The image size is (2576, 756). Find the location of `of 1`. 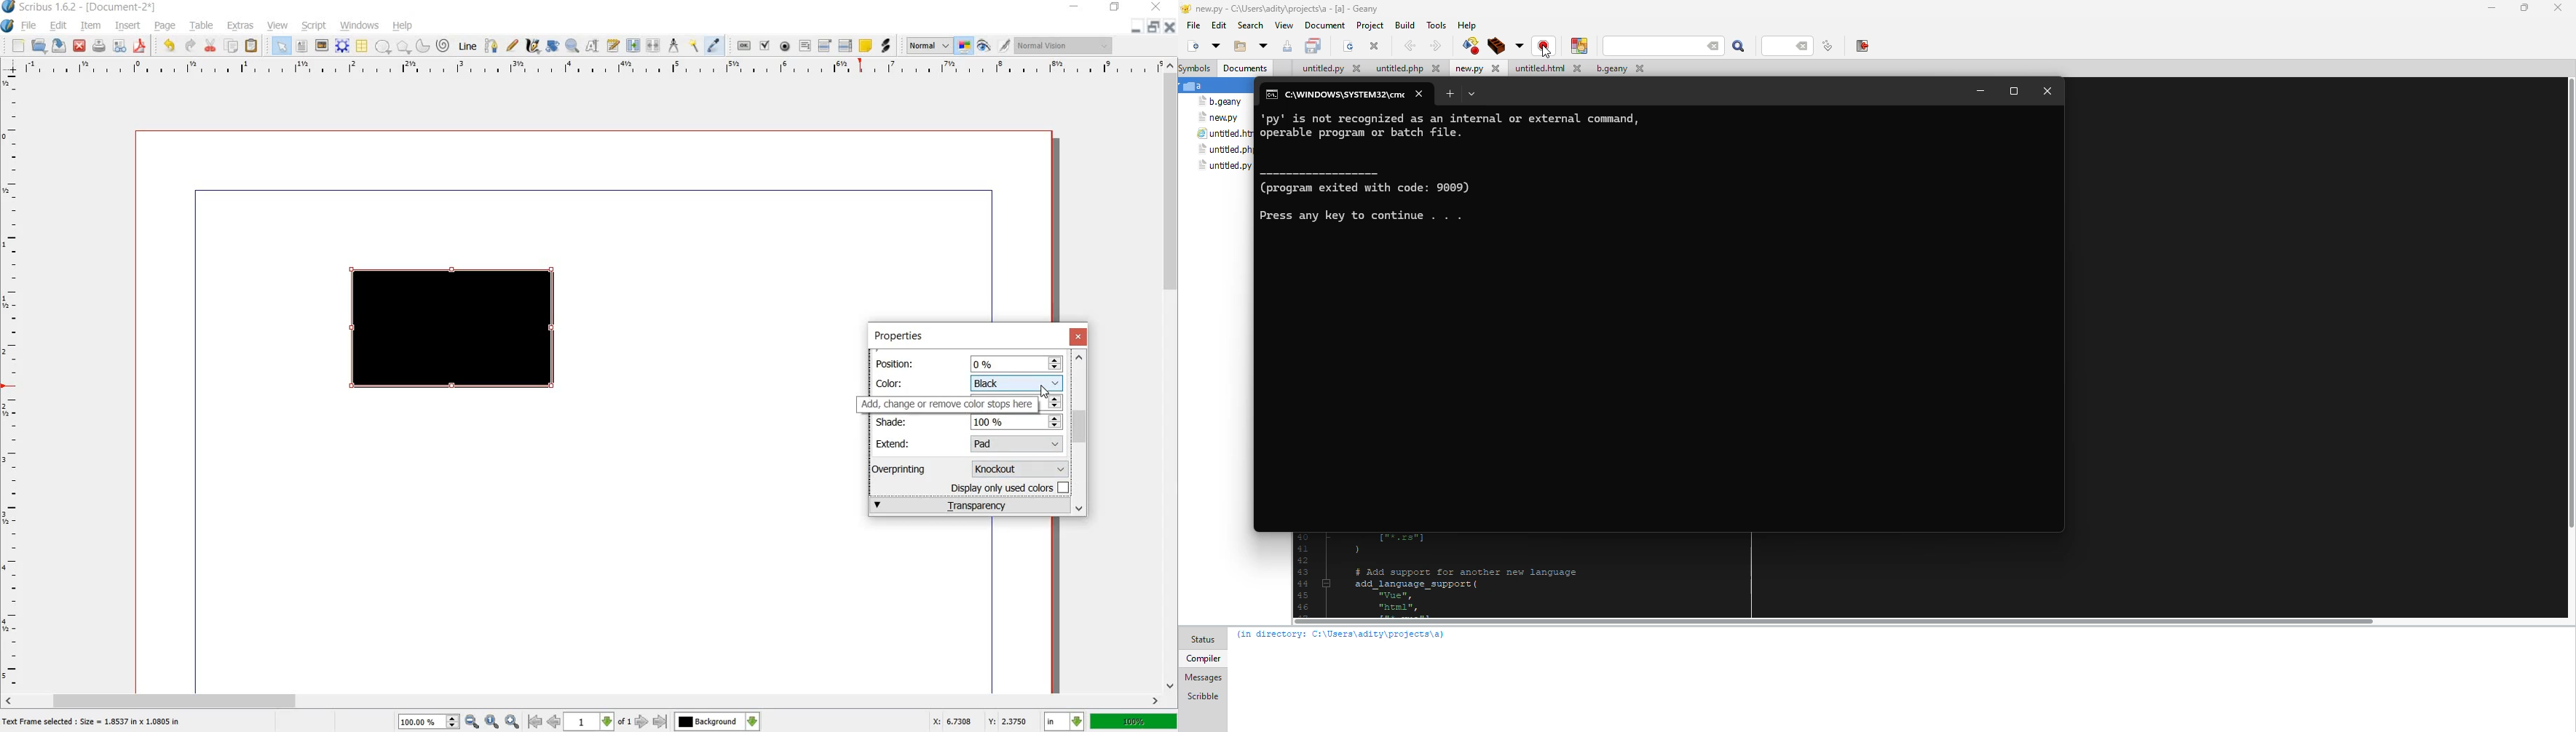

of 1 is located at coordinates (624, 723).